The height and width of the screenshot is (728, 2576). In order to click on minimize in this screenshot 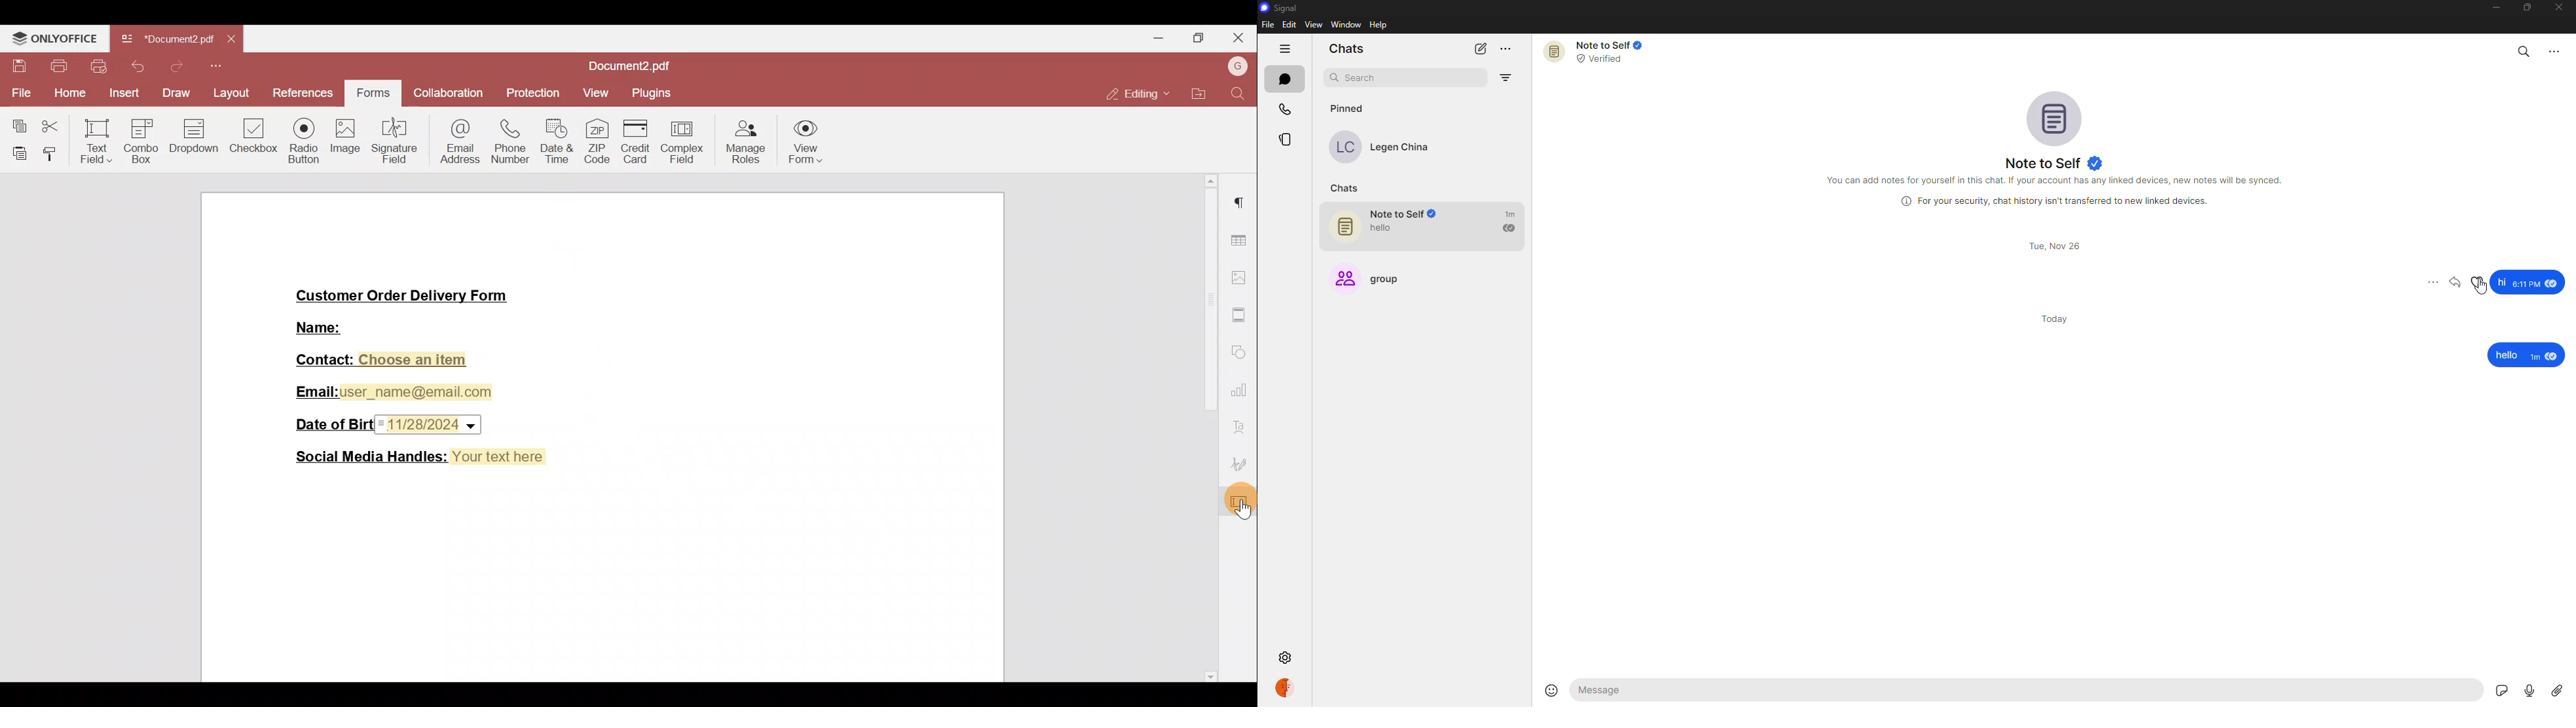, I will do `click(2492, 7)`.